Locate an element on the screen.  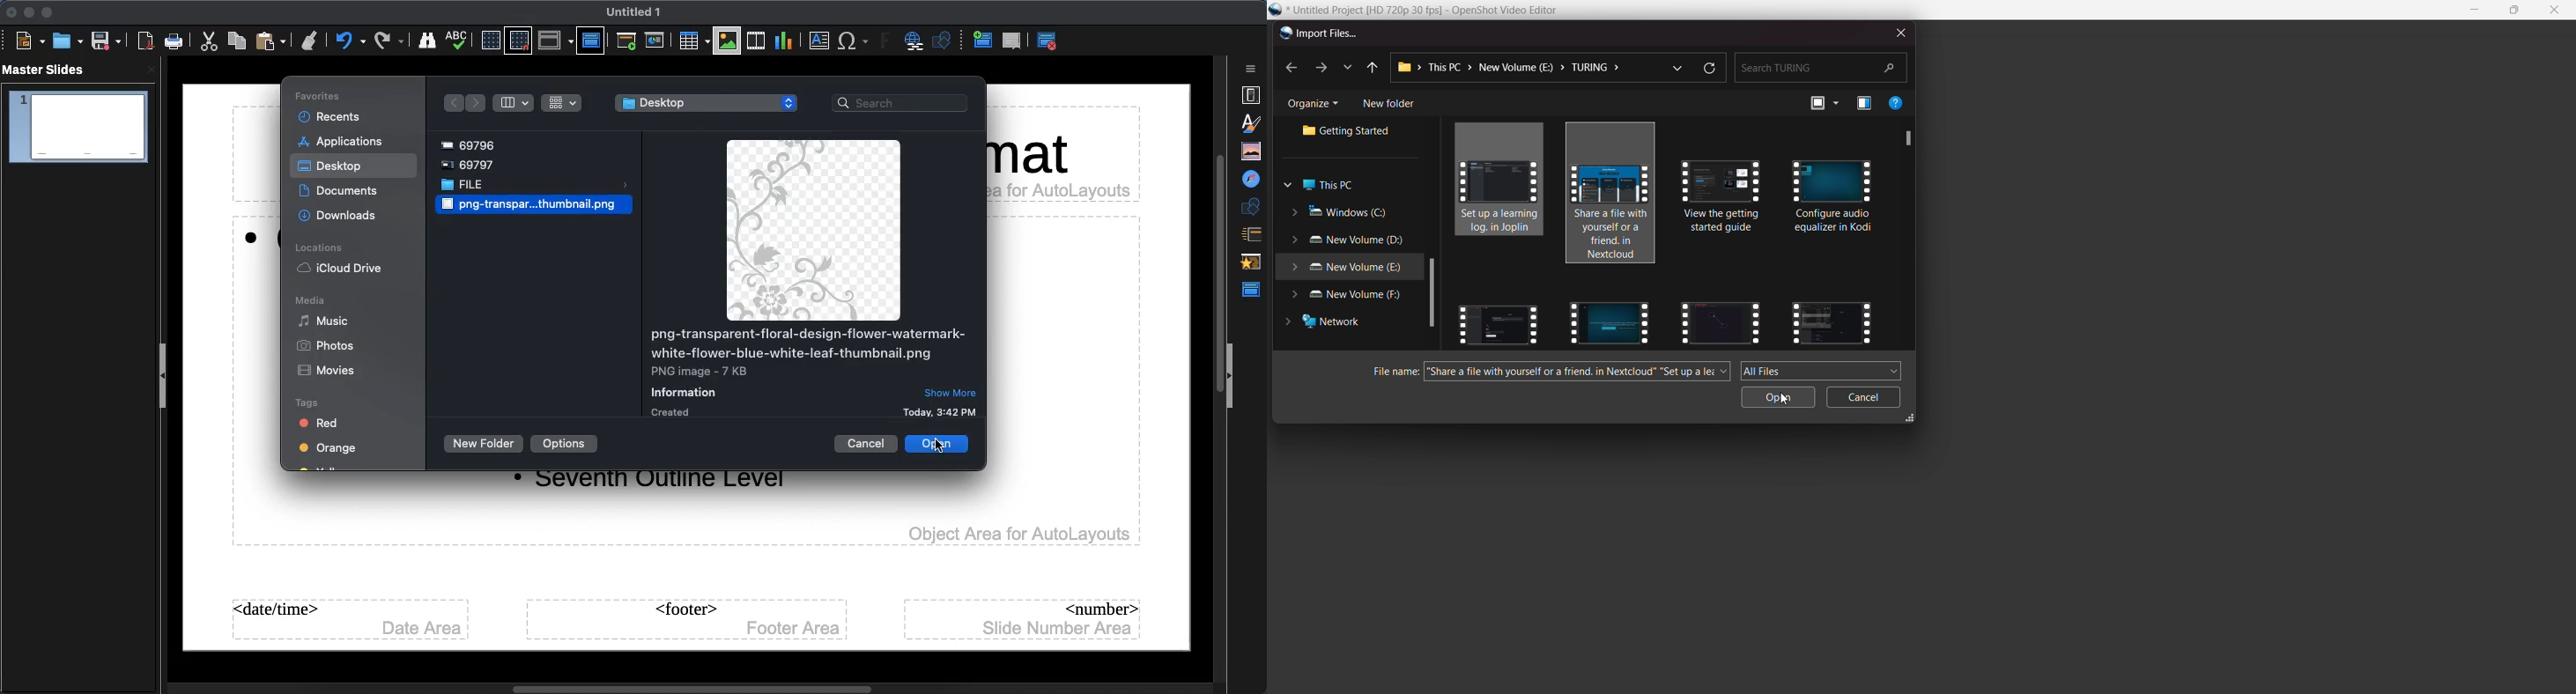
Maximize is located at coordinates (46, 12).